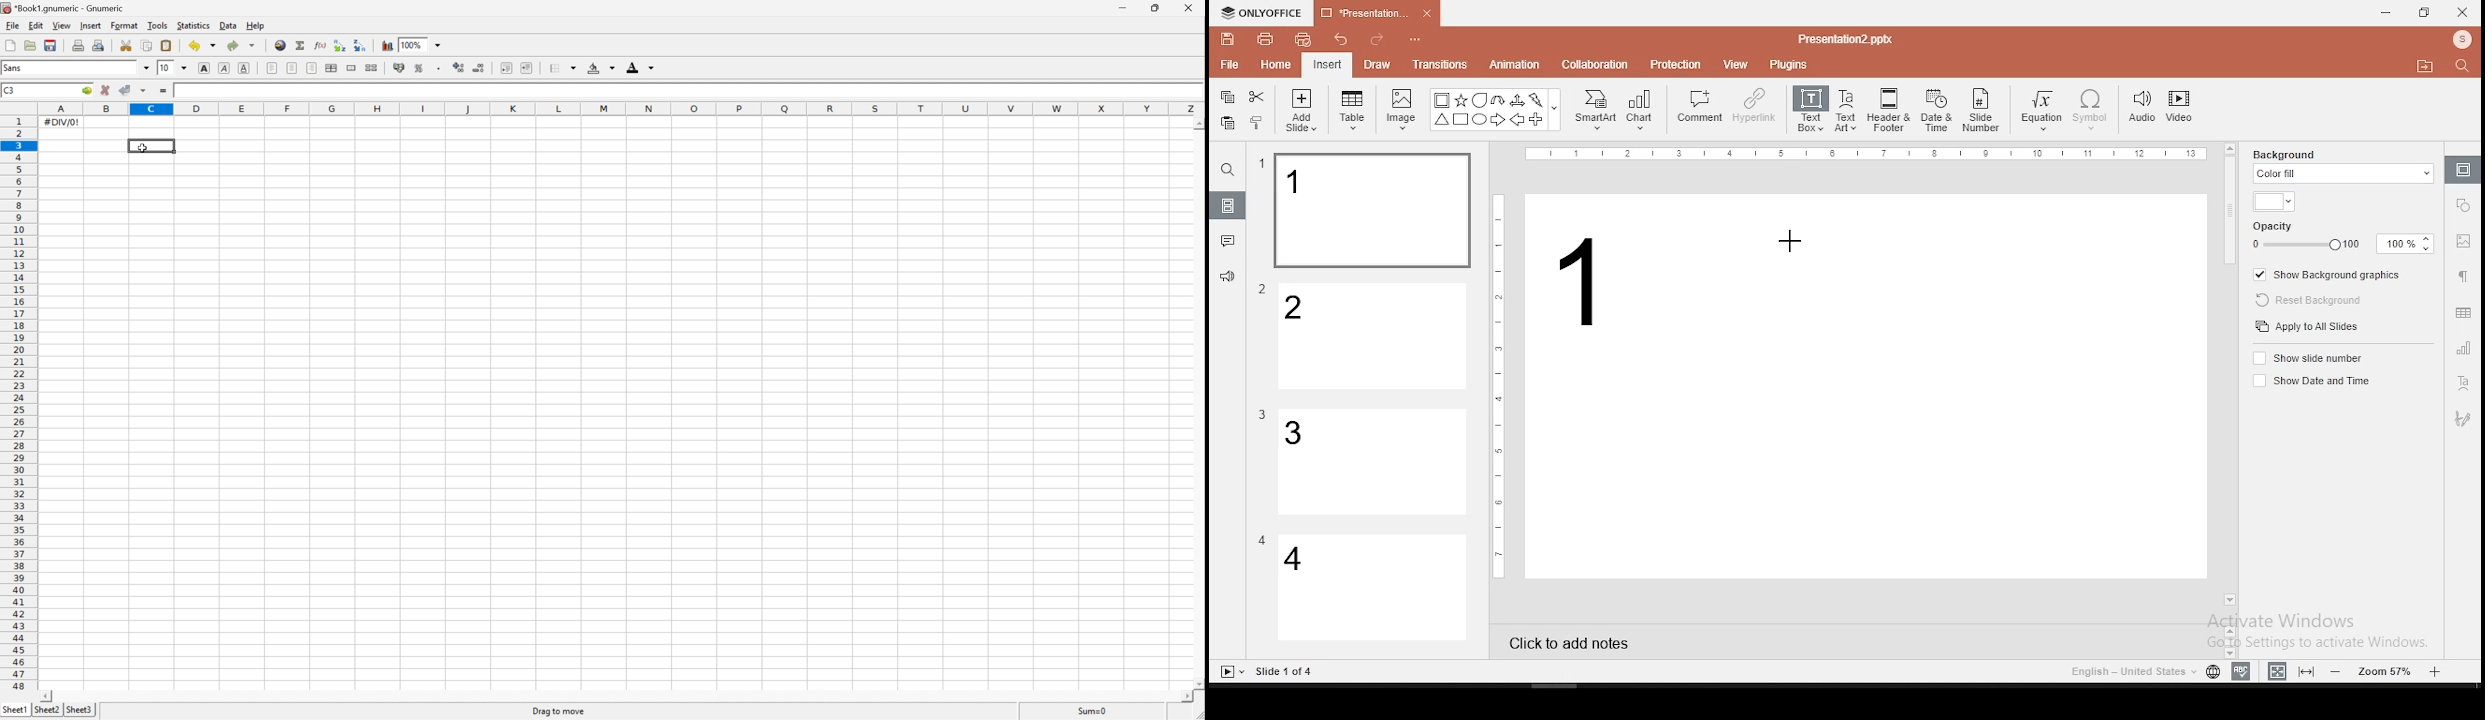 Image resolution: width=2492 pixels, height=728 pixels. Describe the element at coordinates (1441, 120) in the screenshot. I see `Trianlge` at that location.